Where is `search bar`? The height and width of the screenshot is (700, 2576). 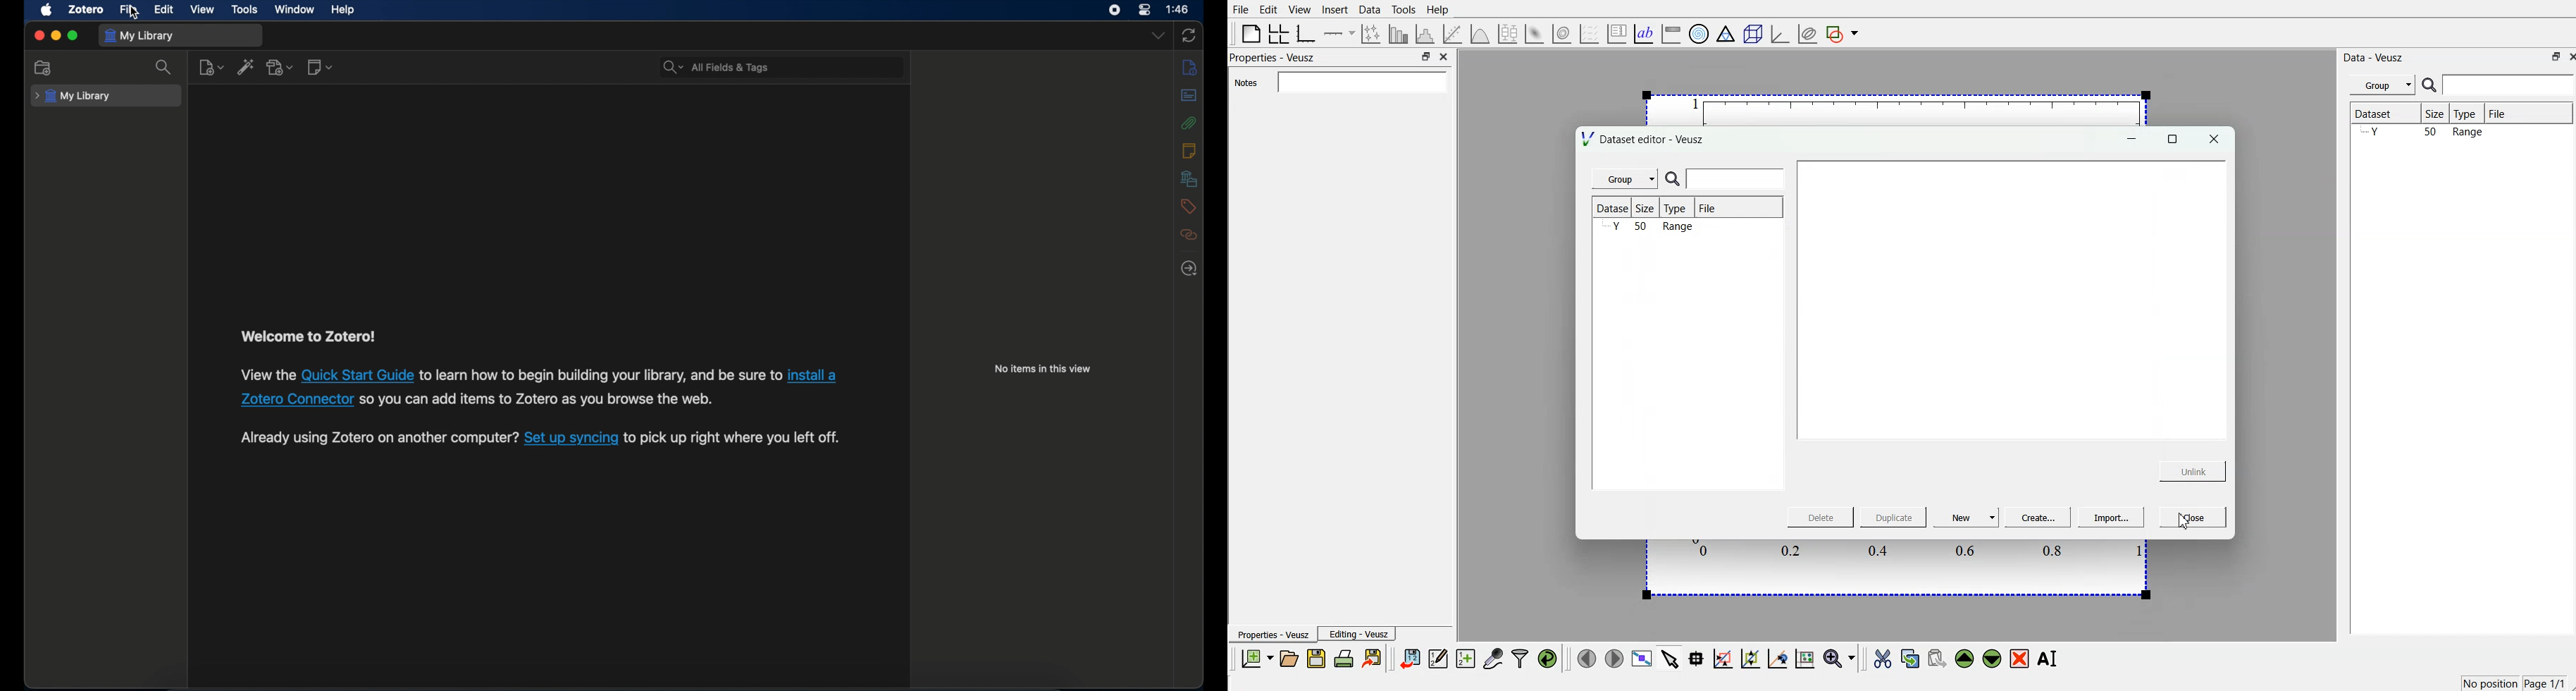
search bar is located at coordinates (1729, 179).